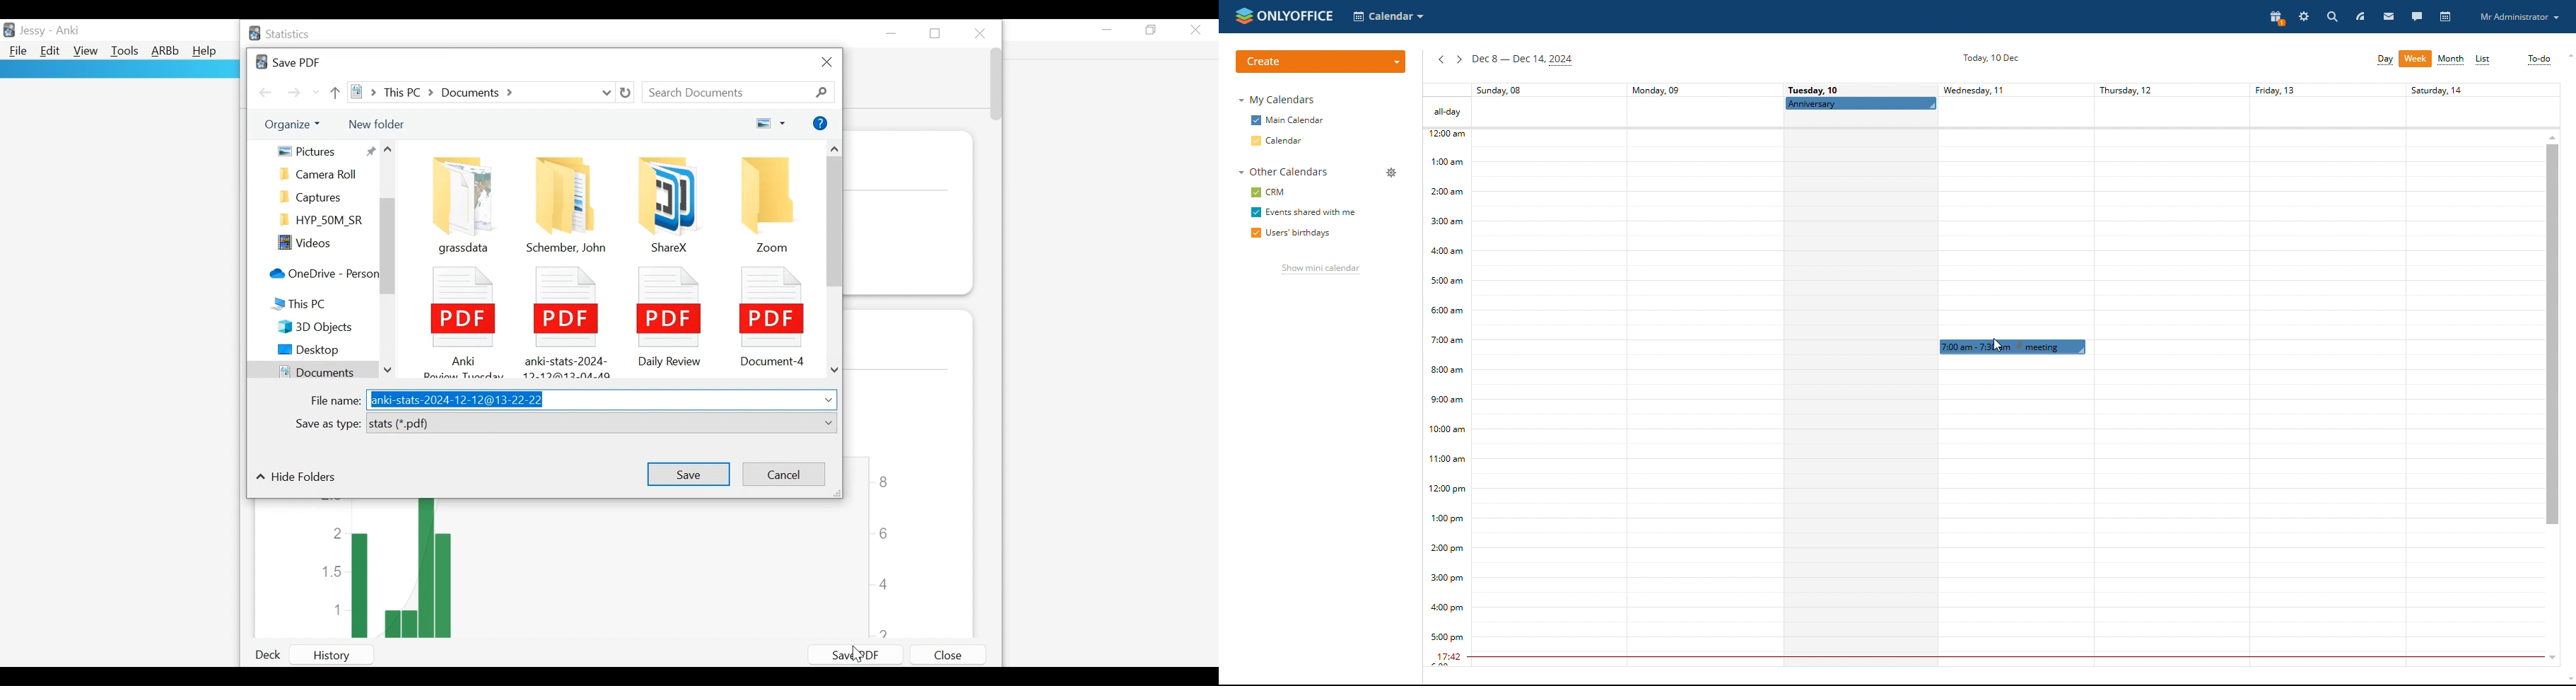 The image size is (2576, 700). I want to click on Go up, so click(337, 92).